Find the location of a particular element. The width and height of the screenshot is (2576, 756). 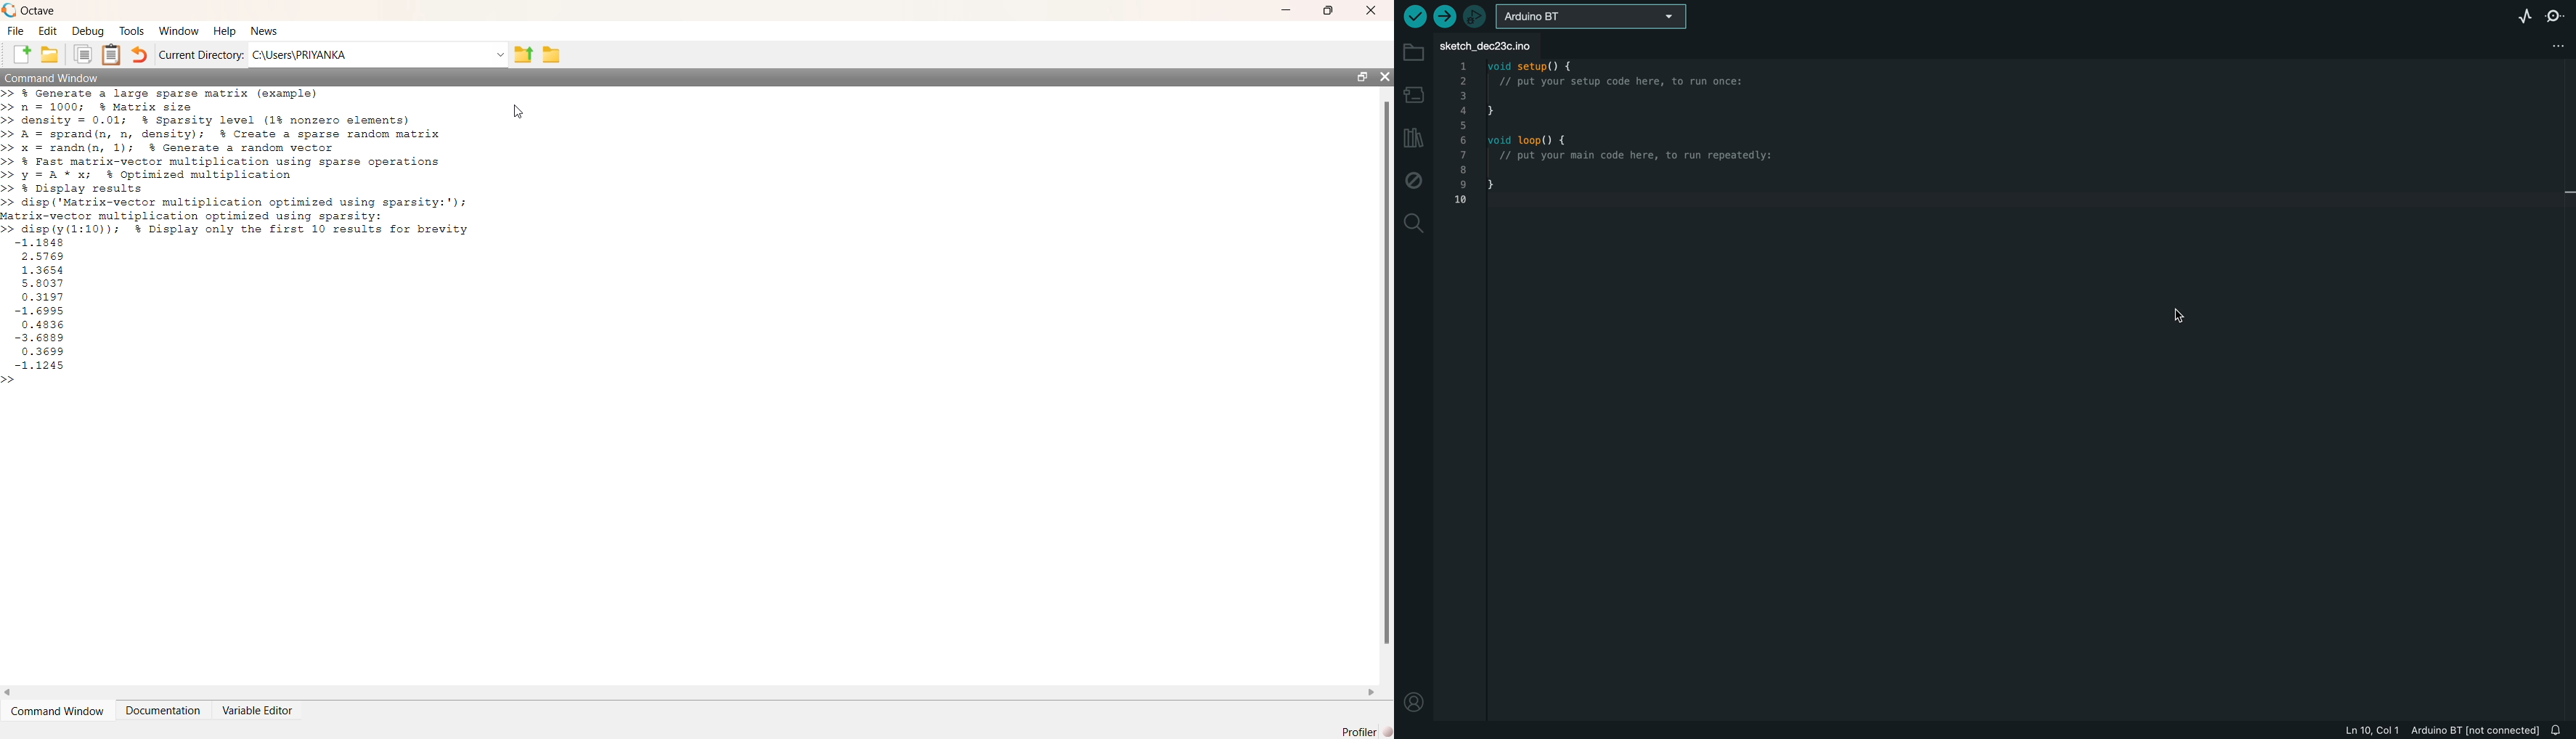

open an existing file in editor is located at coordinates (52, 56).